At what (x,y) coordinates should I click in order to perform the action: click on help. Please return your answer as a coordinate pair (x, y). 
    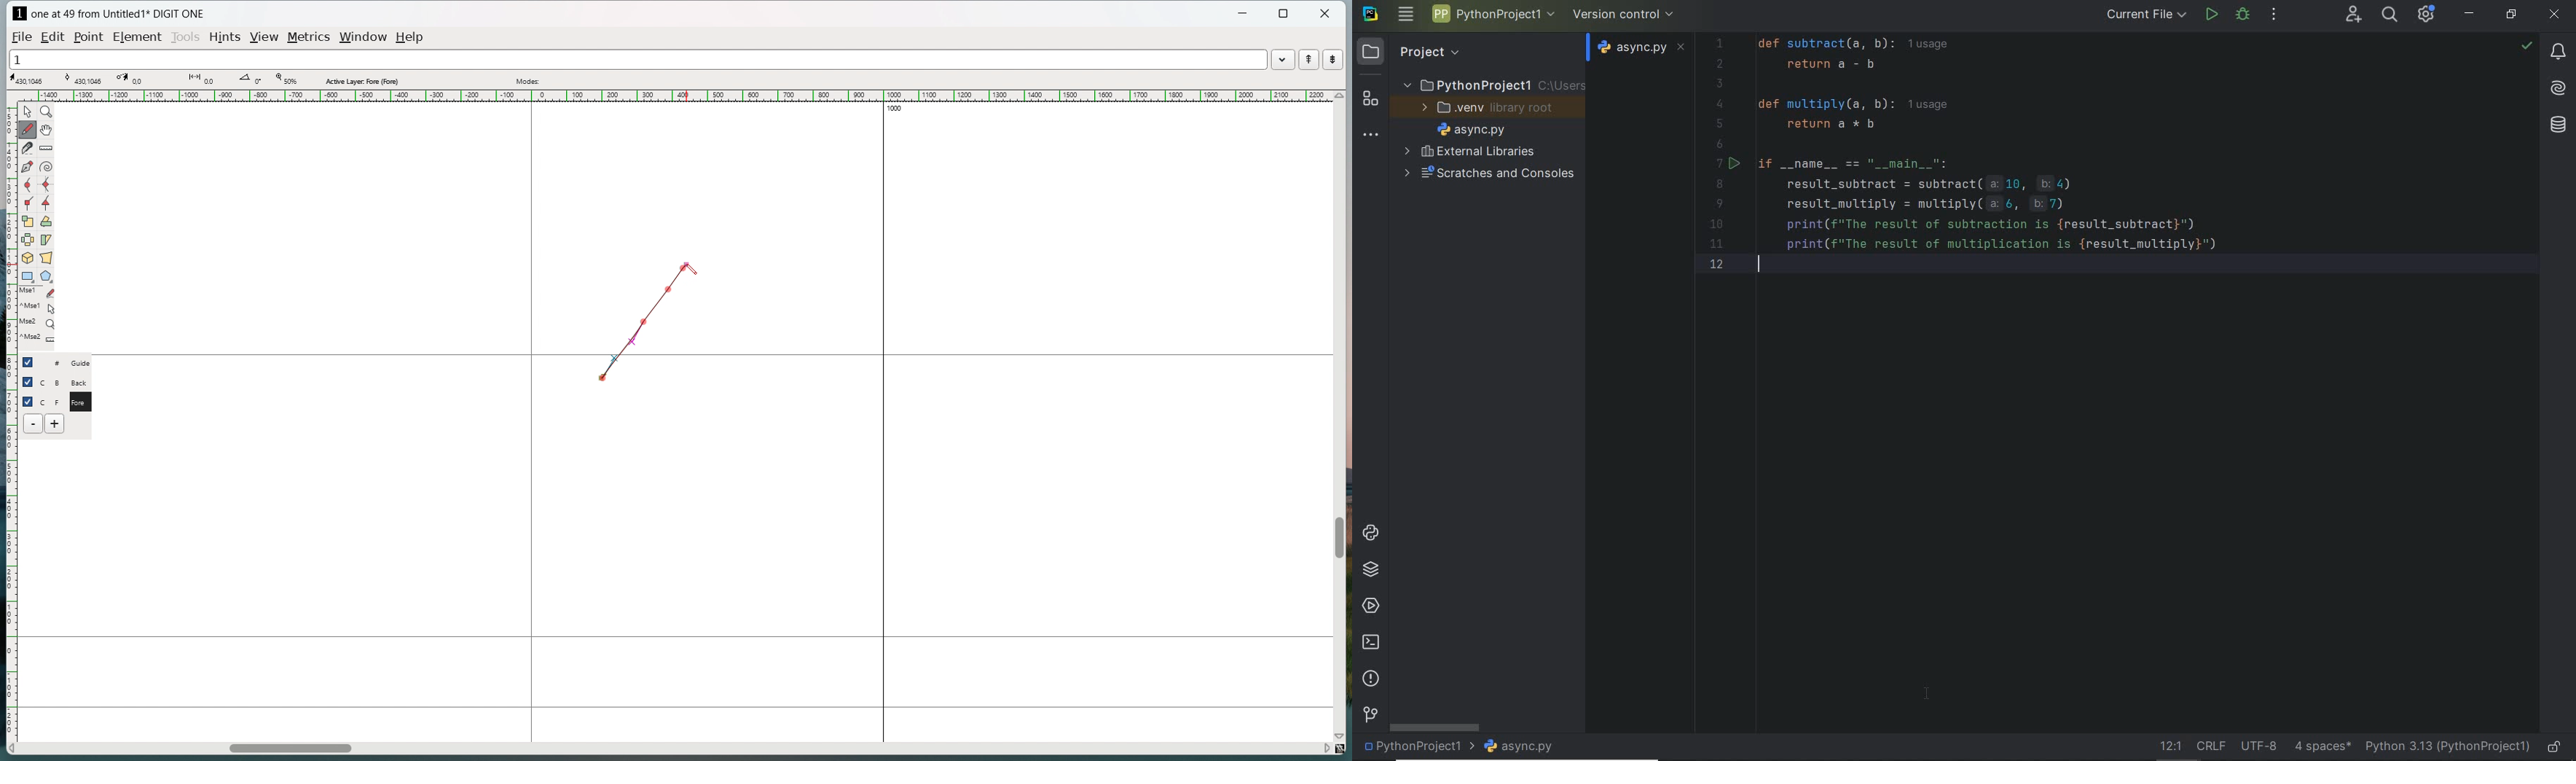
    Looking at the image, I should click on (411, 37).